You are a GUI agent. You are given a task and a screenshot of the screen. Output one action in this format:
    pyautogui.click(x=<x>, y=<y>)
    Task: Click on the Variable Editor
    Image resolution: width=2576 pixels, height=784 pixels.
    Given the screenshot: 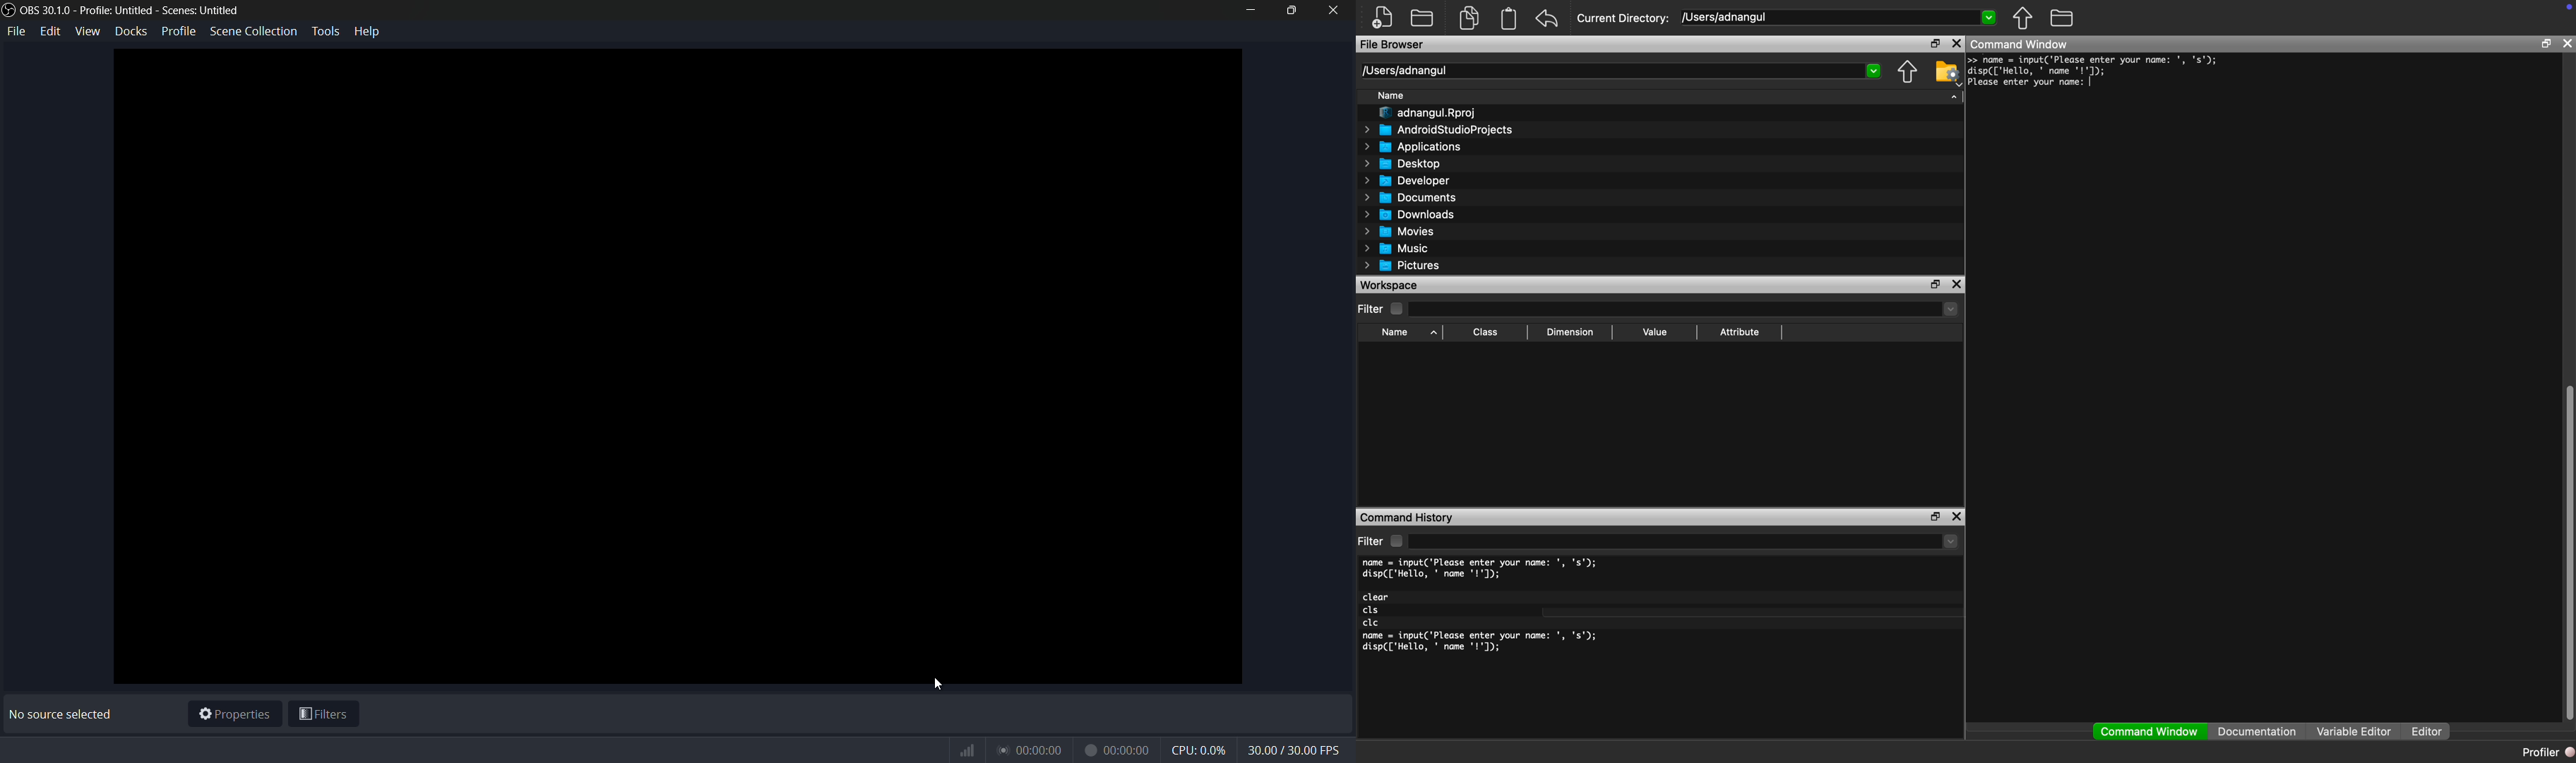 What is the action you would take?
    pyautogui.click(x=2354, y=731)
    